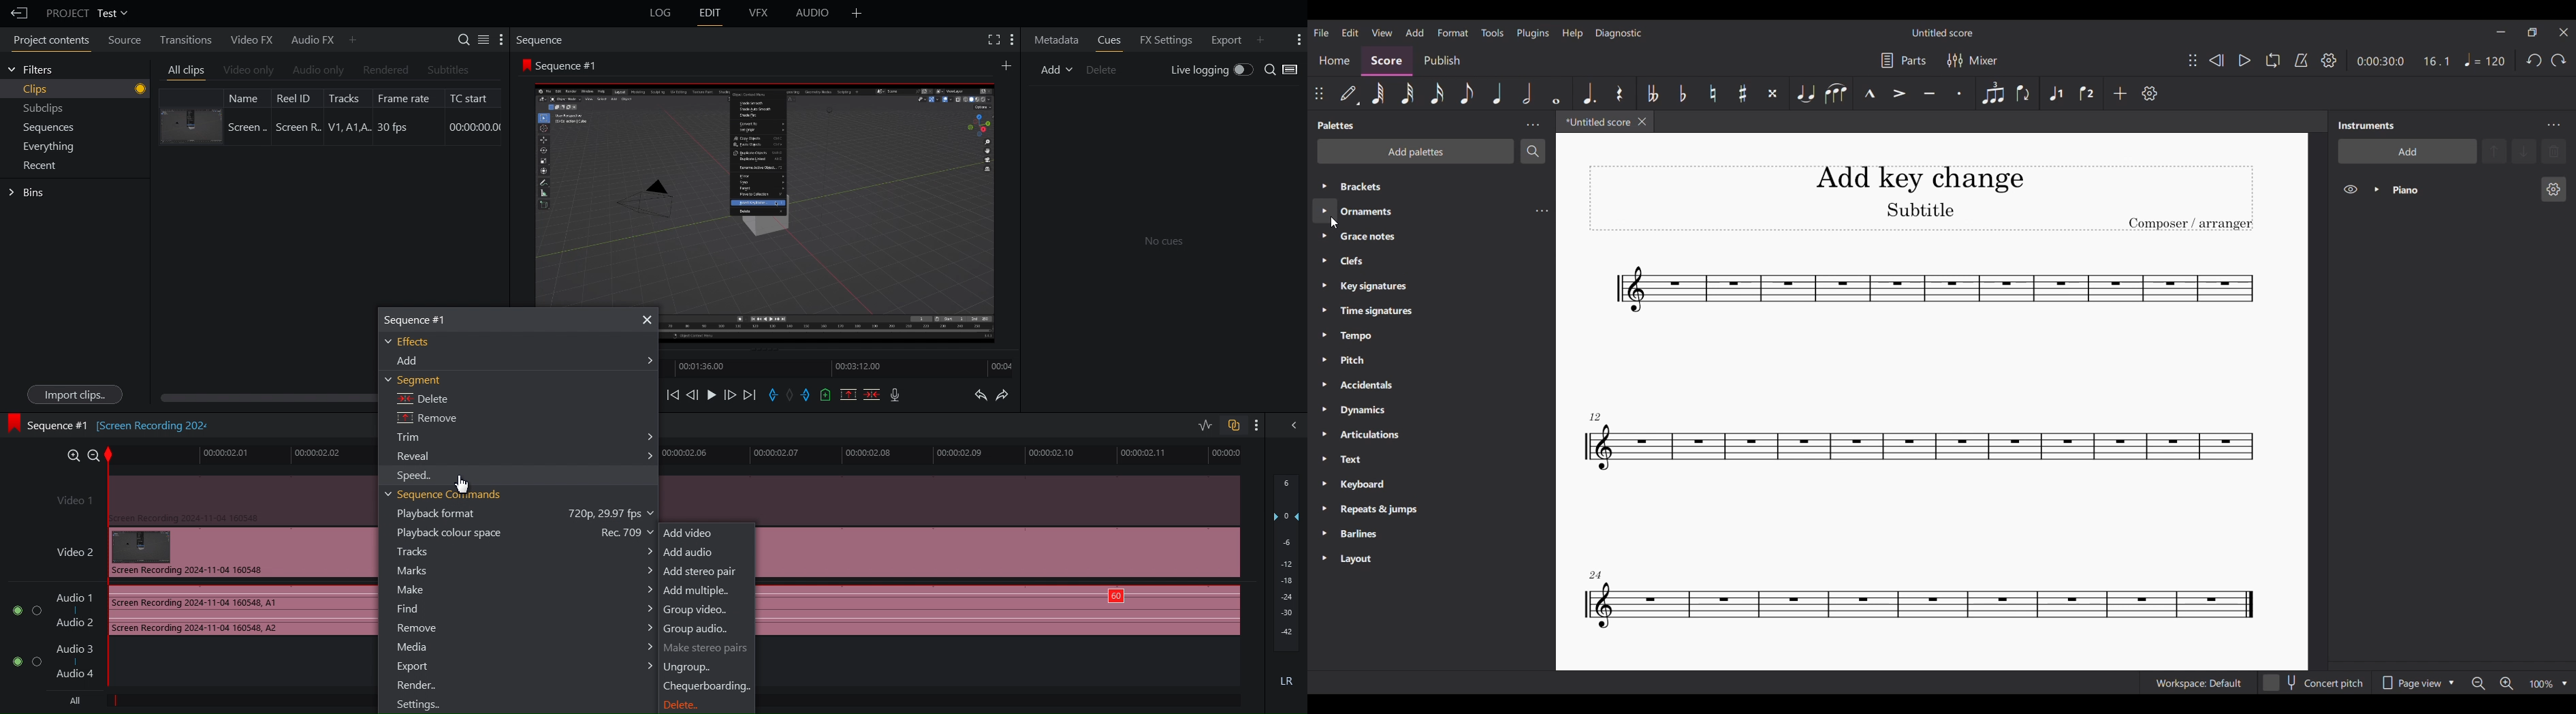 This screenshot has width=2576, height=728. I want to click on Expand piano, so click(2377, 189).